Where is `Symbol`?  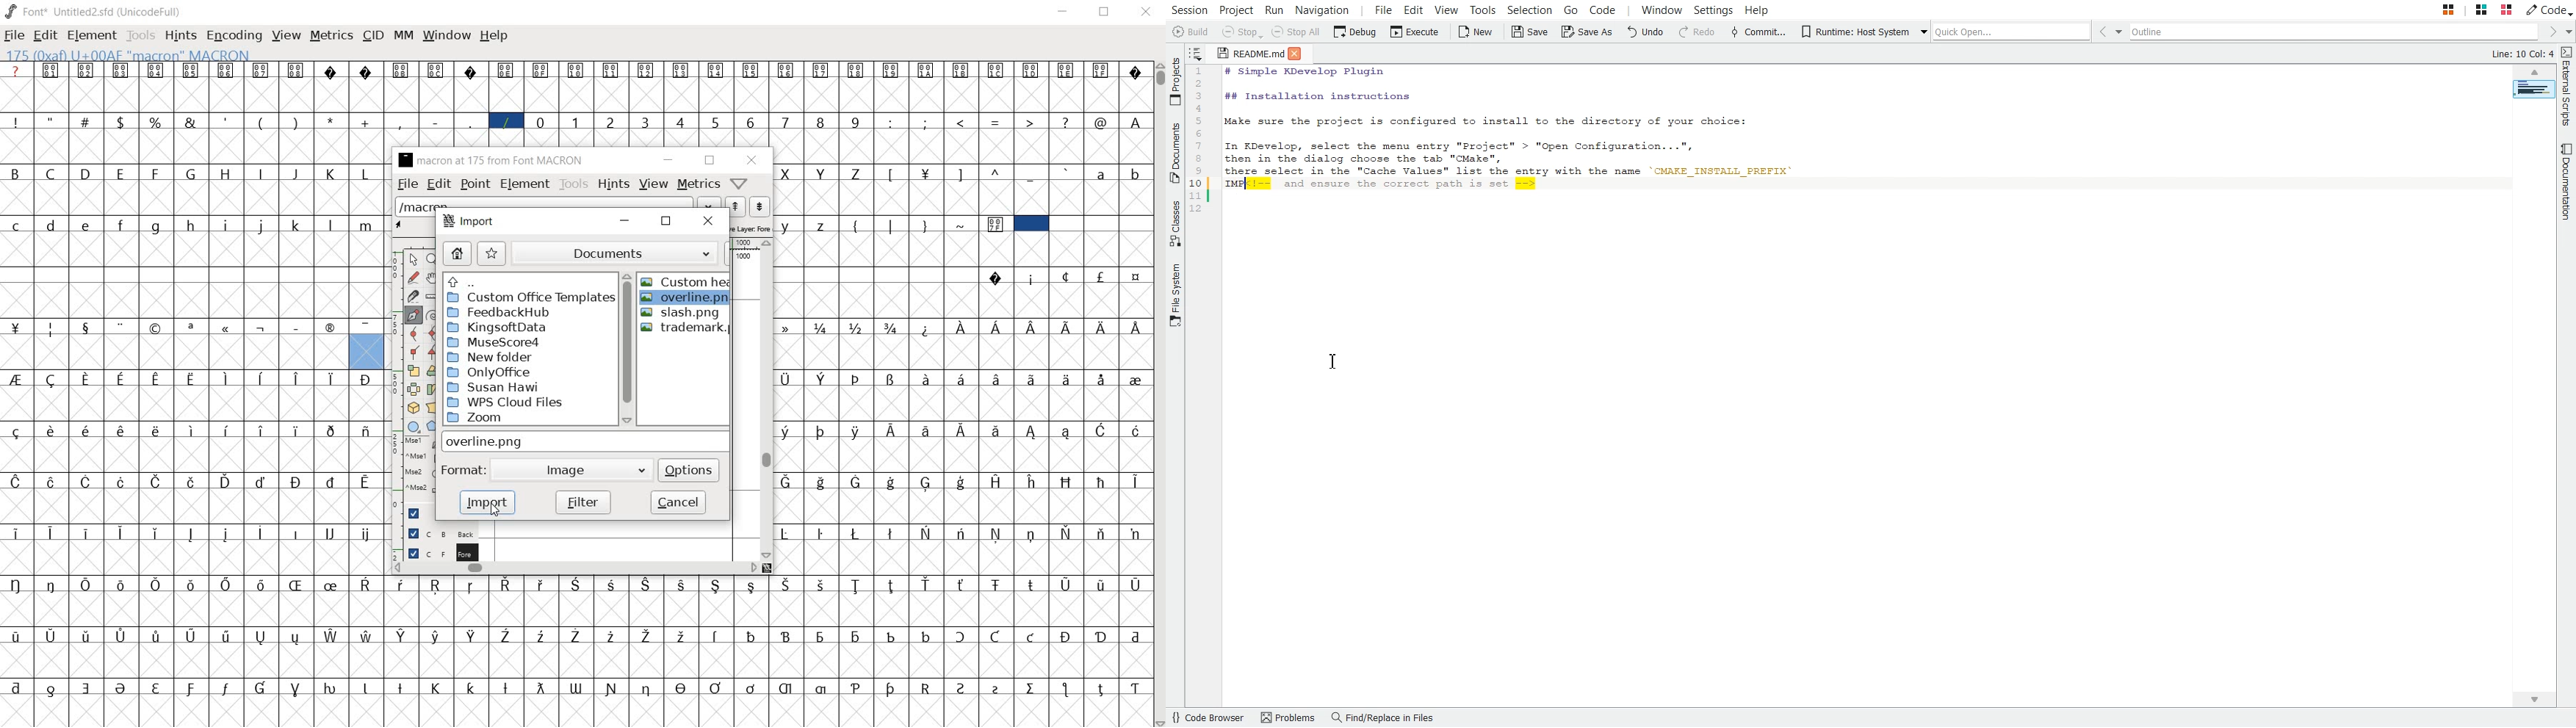 Symbol is located at coordinates (89, 431).